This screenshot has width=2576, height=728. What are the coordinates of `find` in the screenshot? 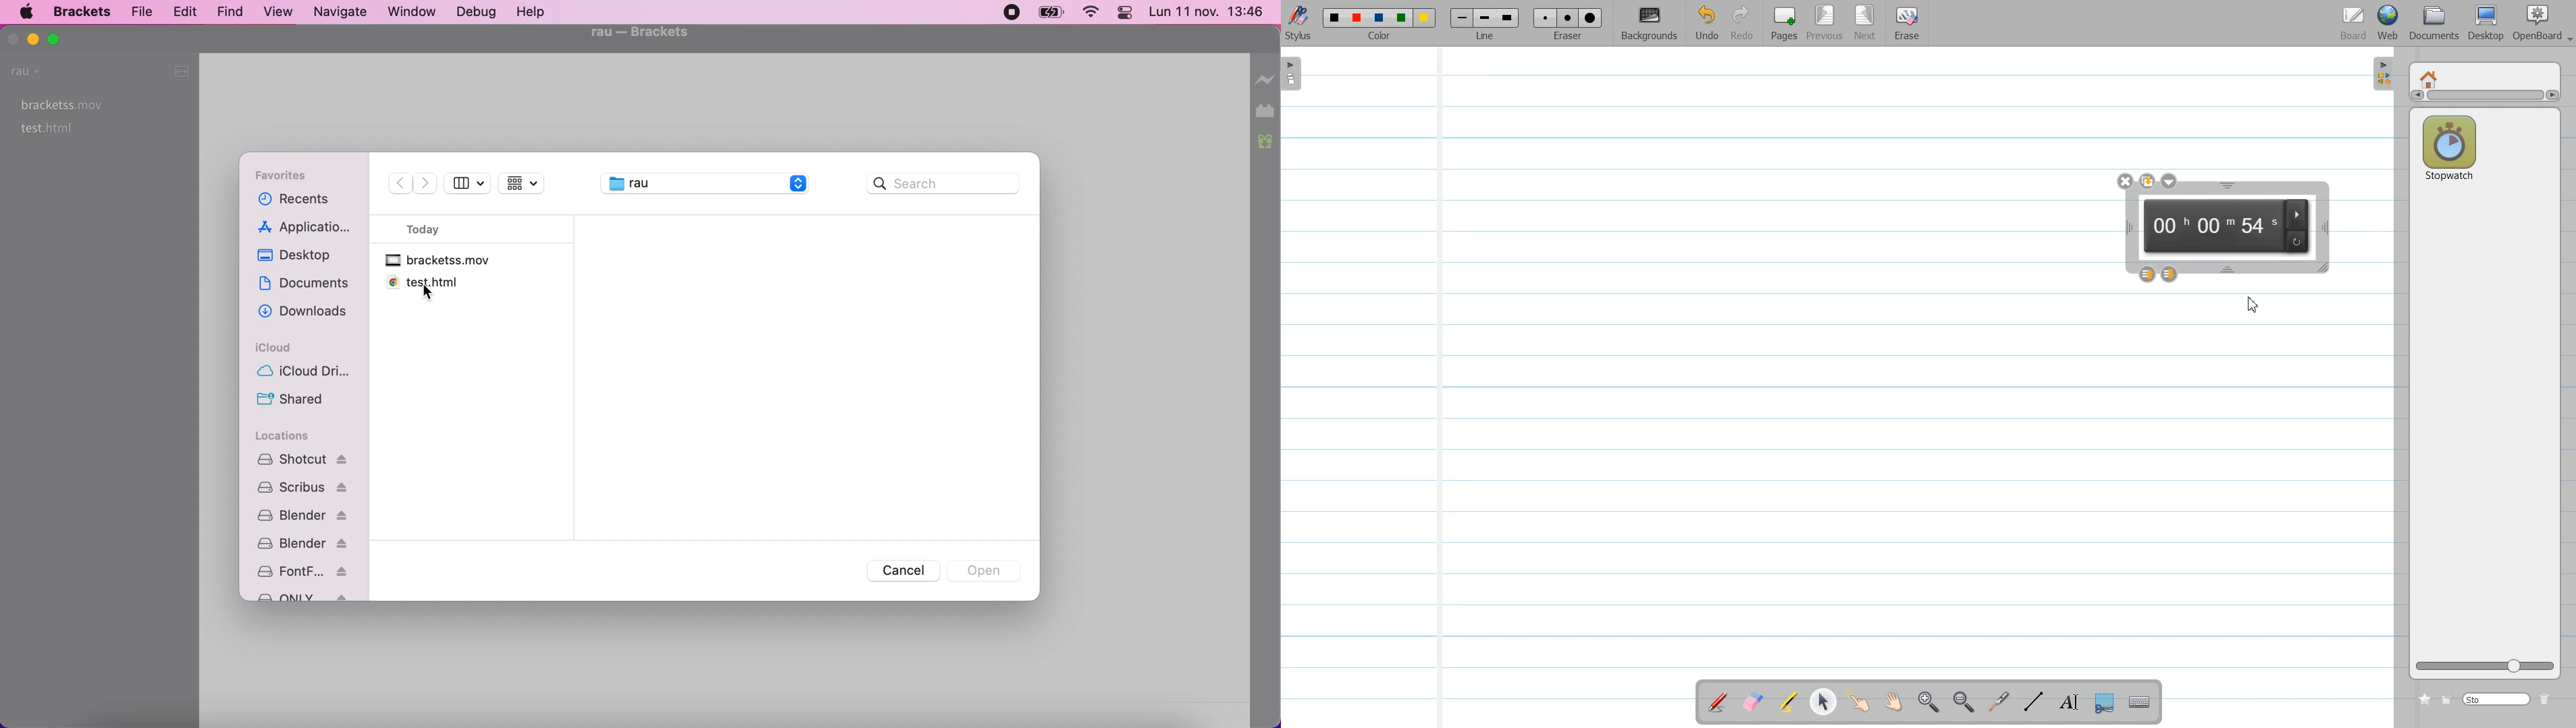 It's located at (231, 14).